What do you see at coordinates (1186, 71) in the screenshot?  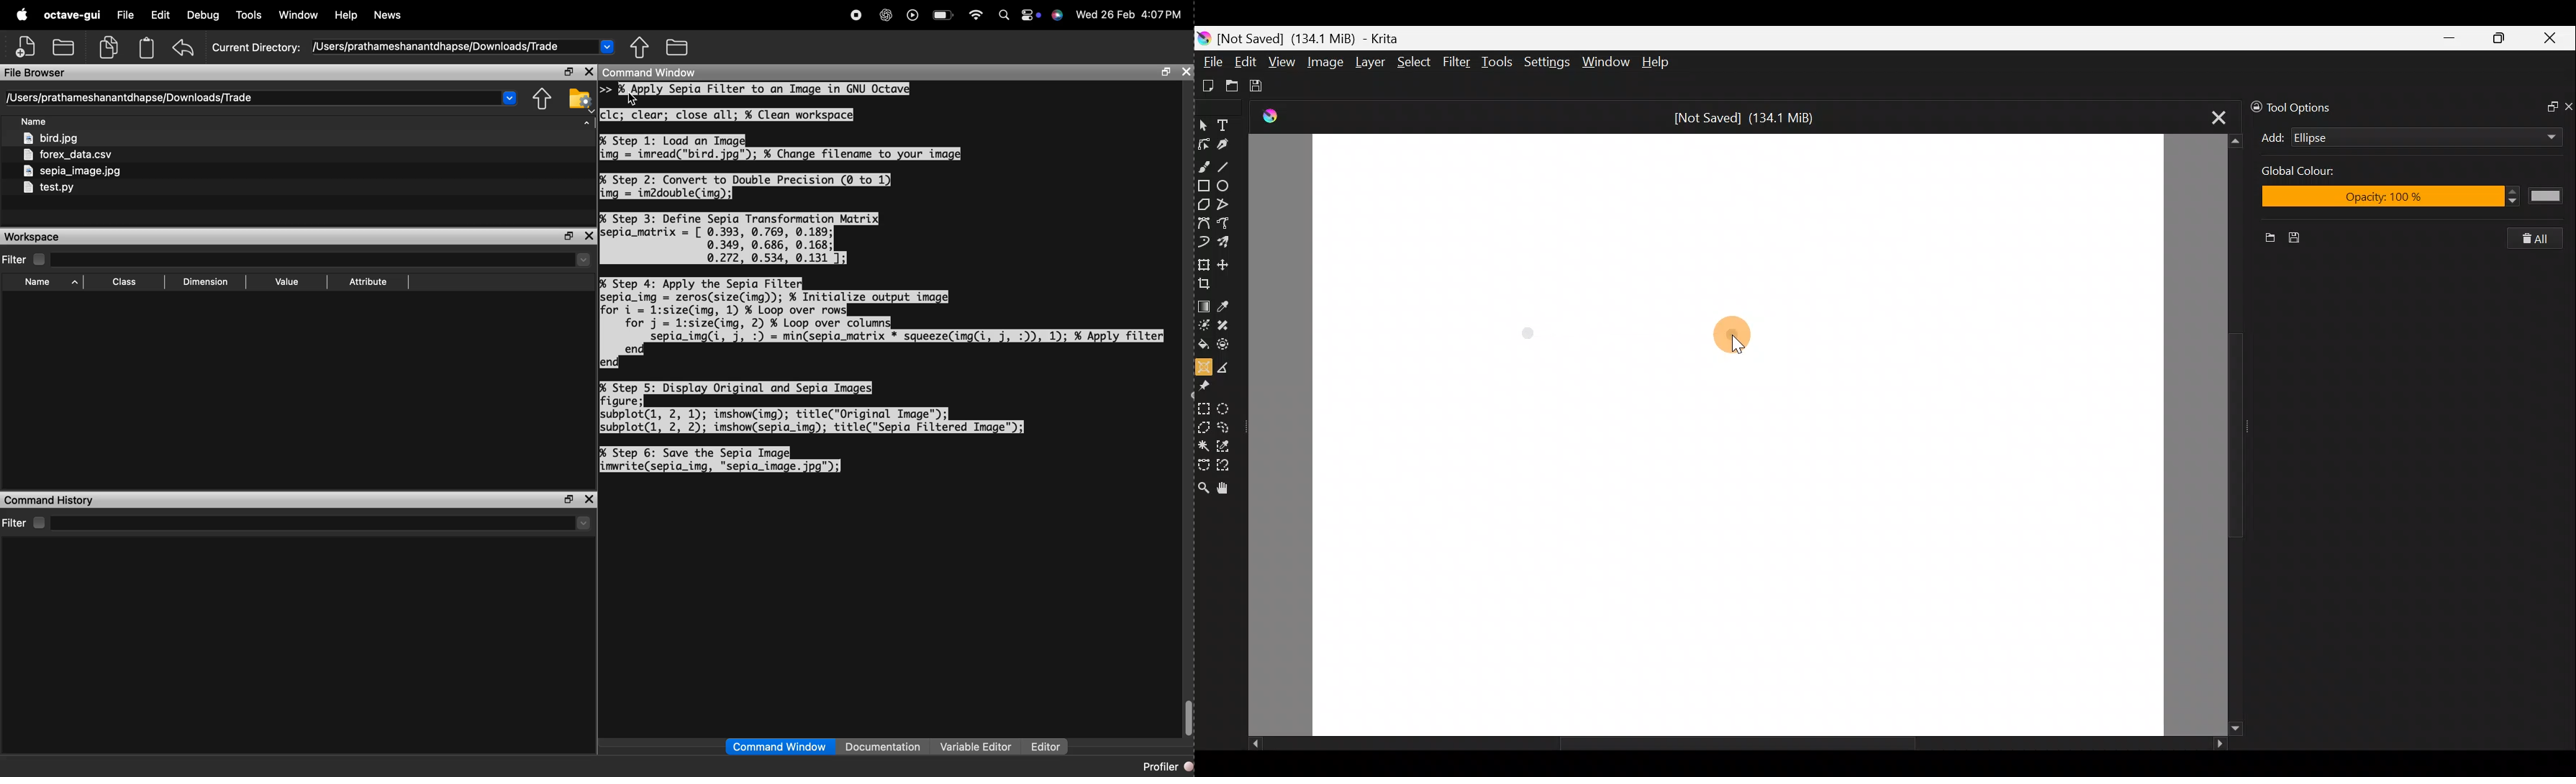 I see `close` at bounding box center [1186, 71].